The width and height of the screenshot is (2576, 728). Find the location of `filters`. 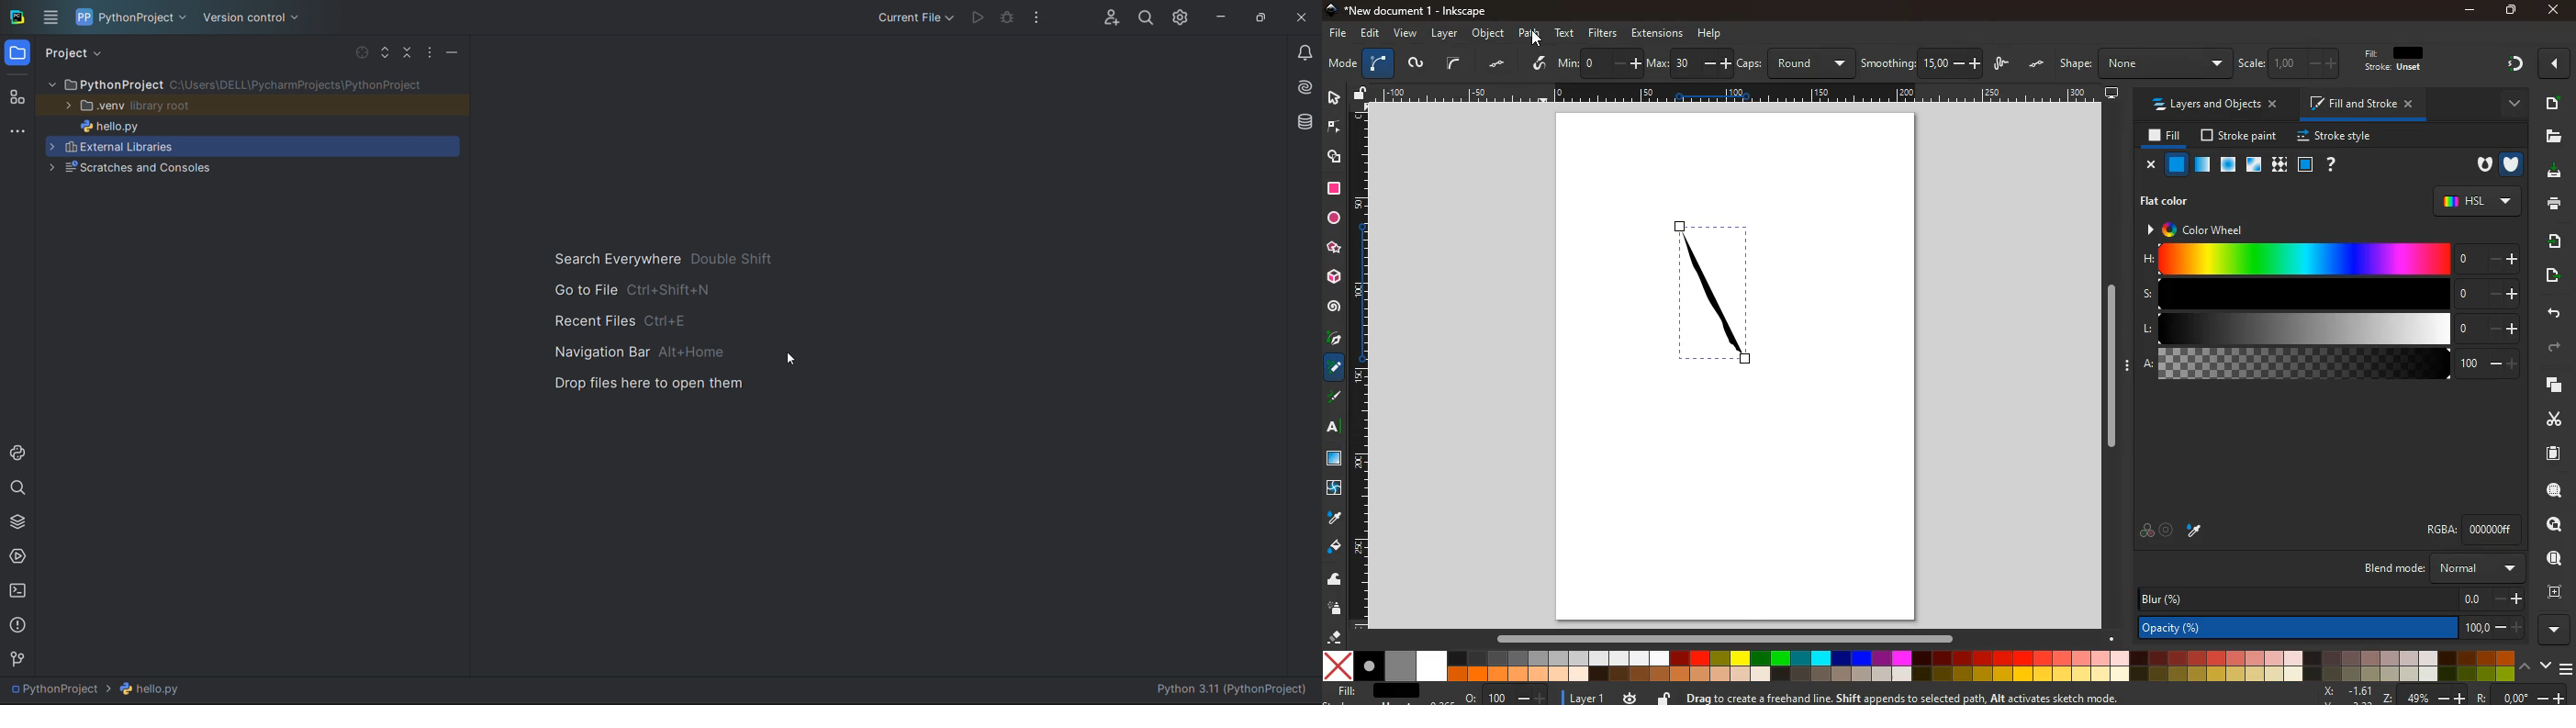

filters is located at coordinates (1603, 33).